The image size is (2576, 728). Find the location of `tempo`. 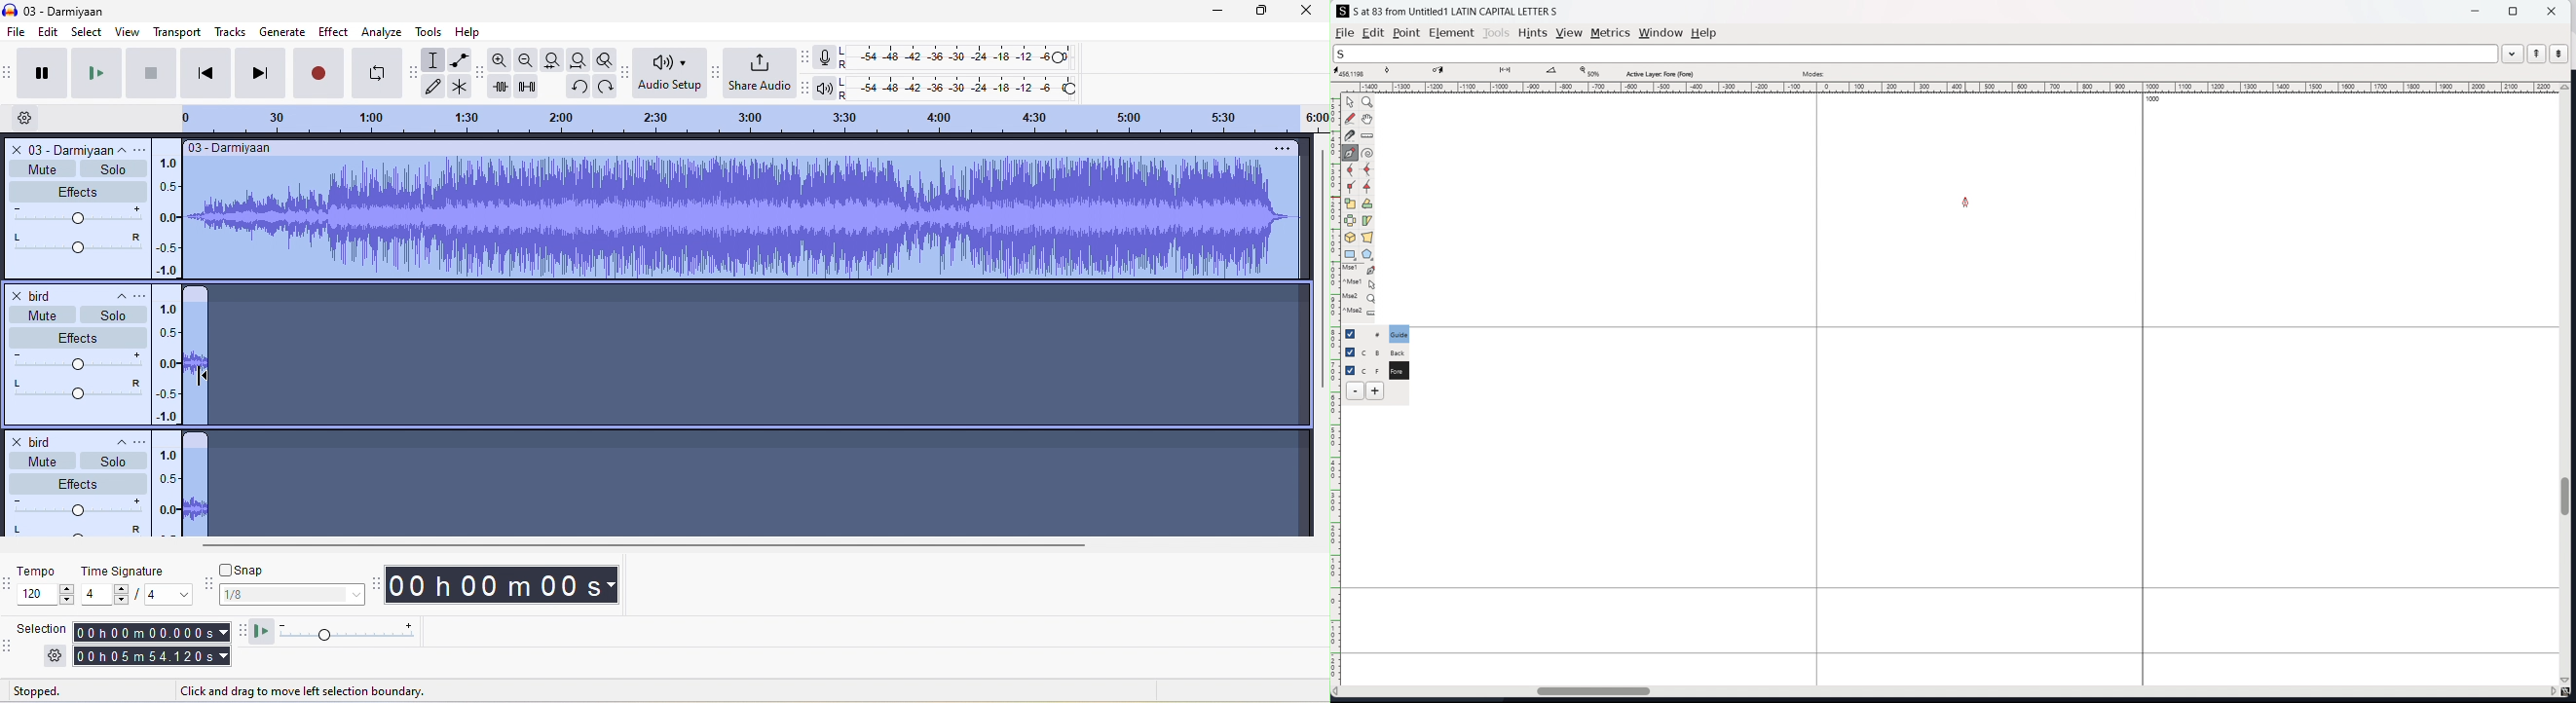

tempo is located at coordinates (48, 573).